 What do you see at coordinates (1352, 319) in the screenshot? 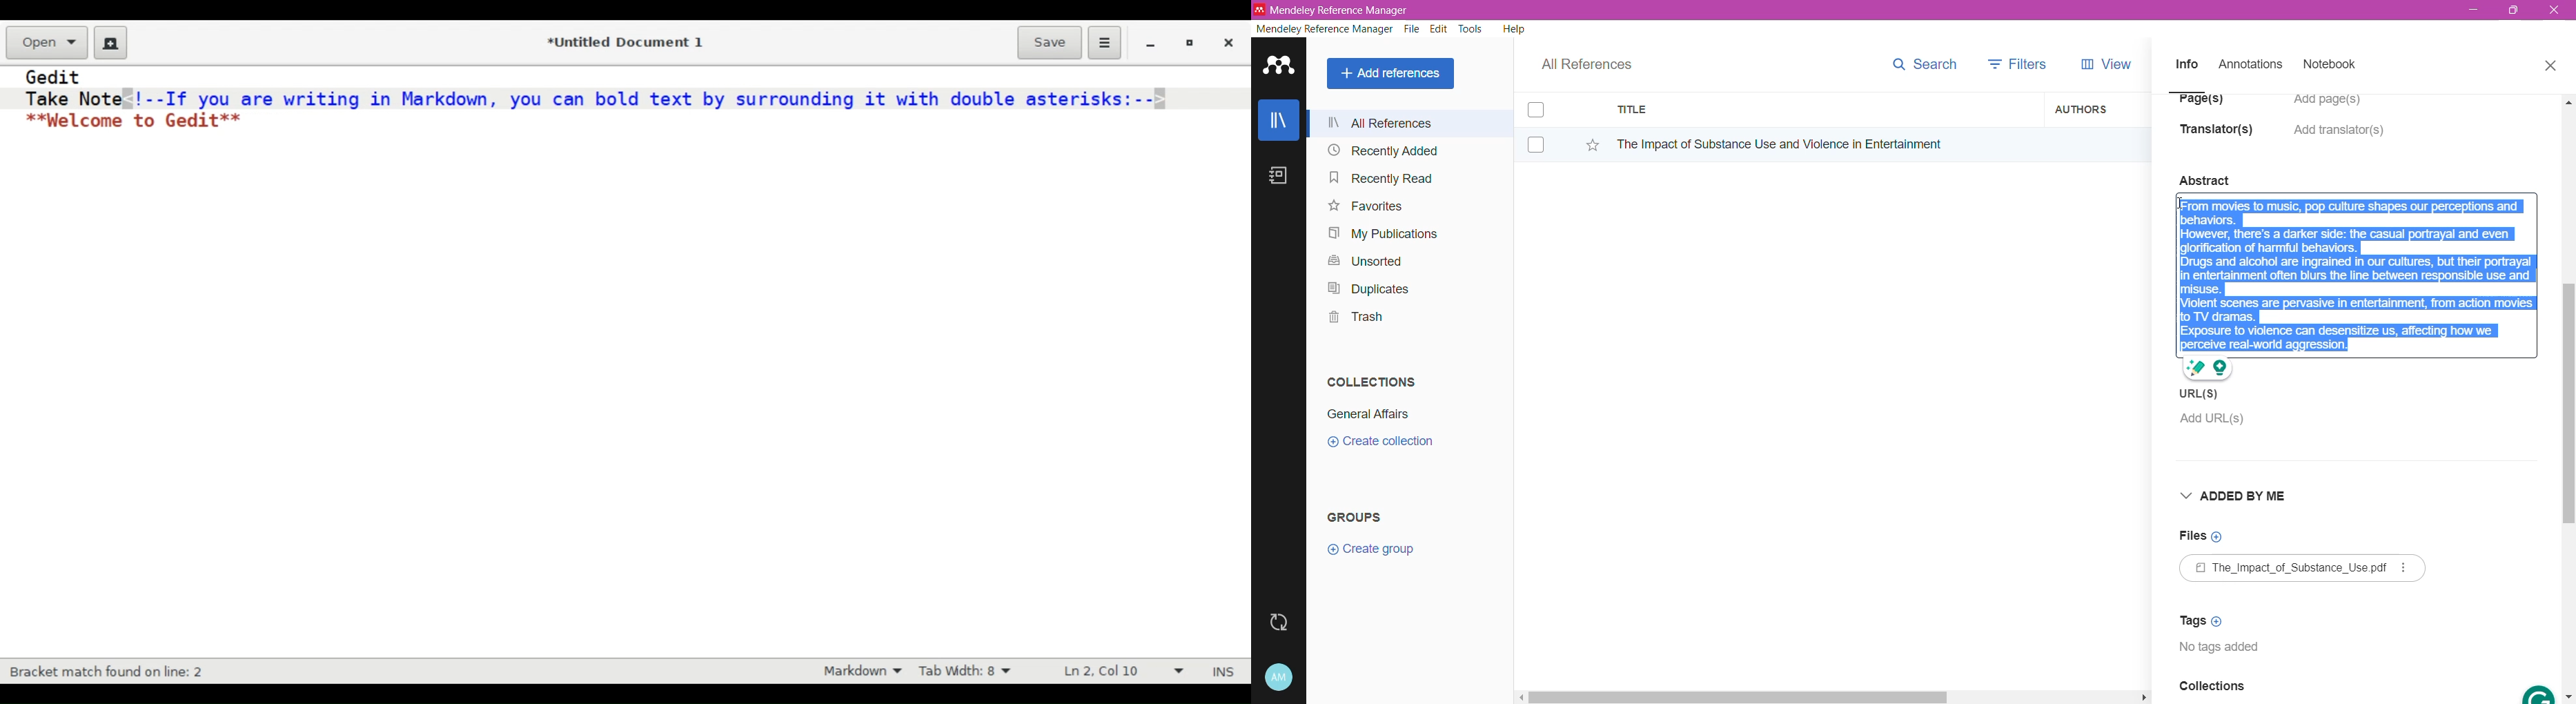
I see `Trash` at bounding box center [1352, 319].